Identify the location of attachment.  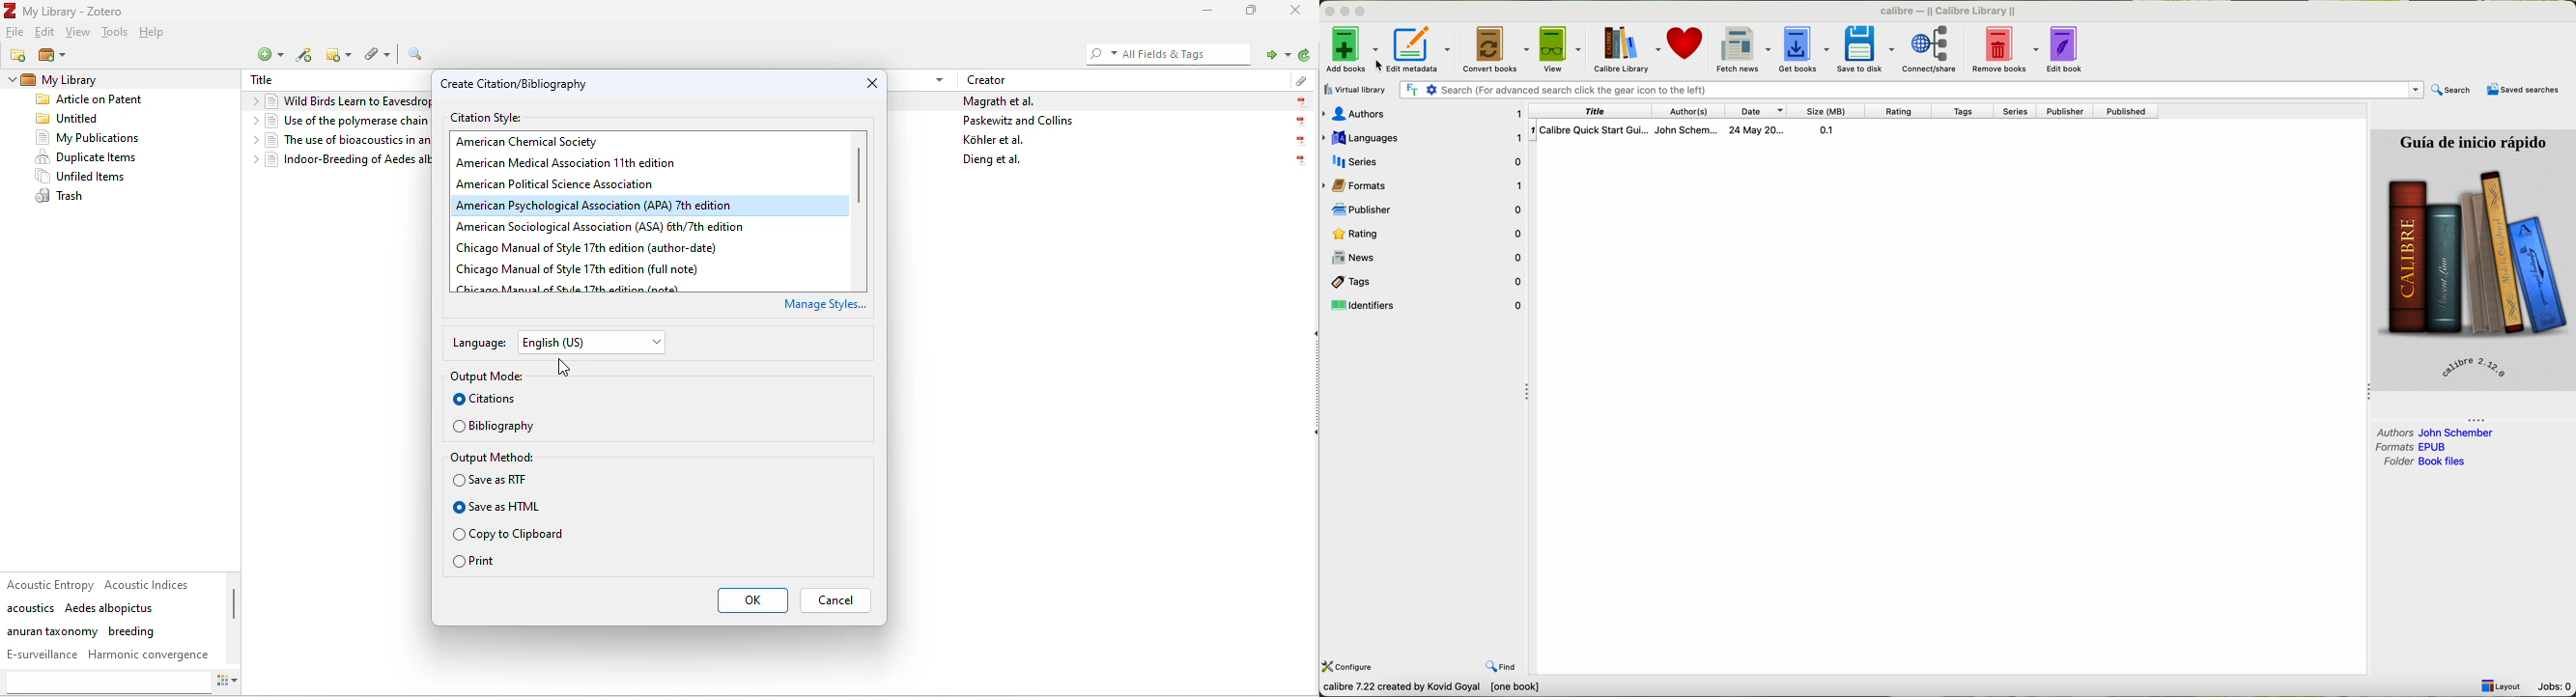
(1297, 78).